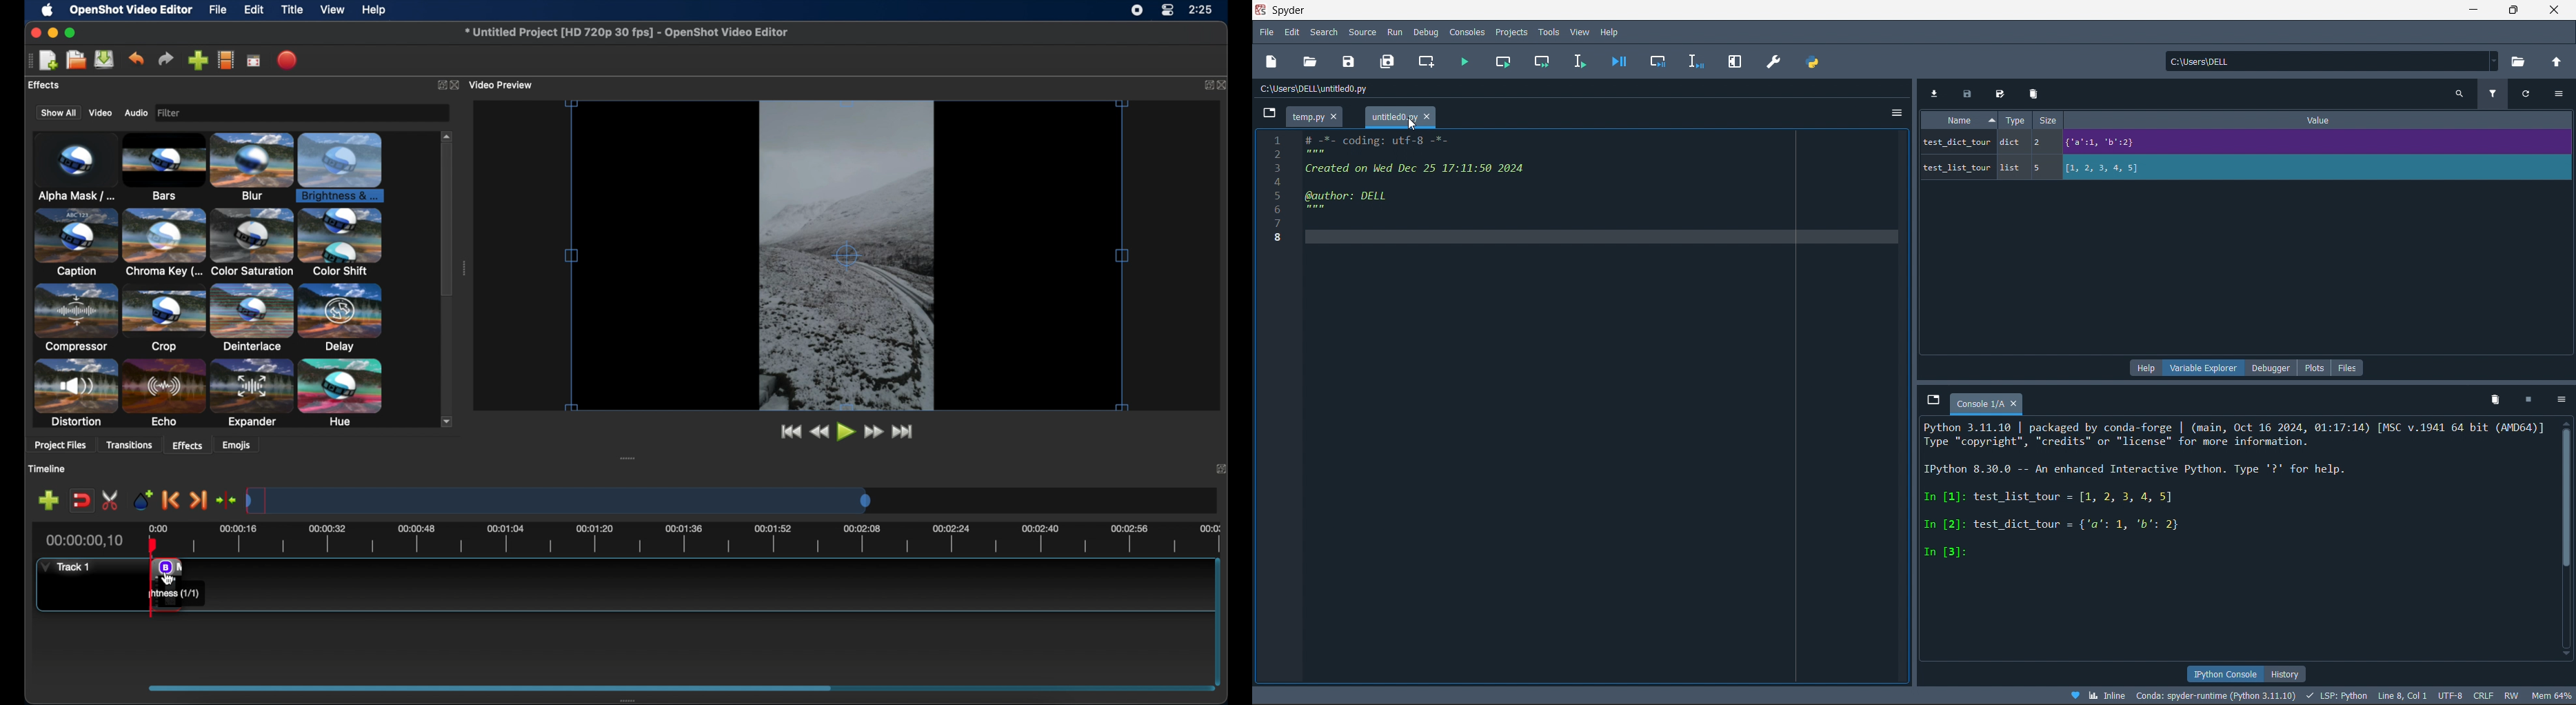 This screenshot has width=2576, height=728. What do you see at coordinates (1549, 32) in the screenshot?
I see `tools` at bounding box center [1549, 32].